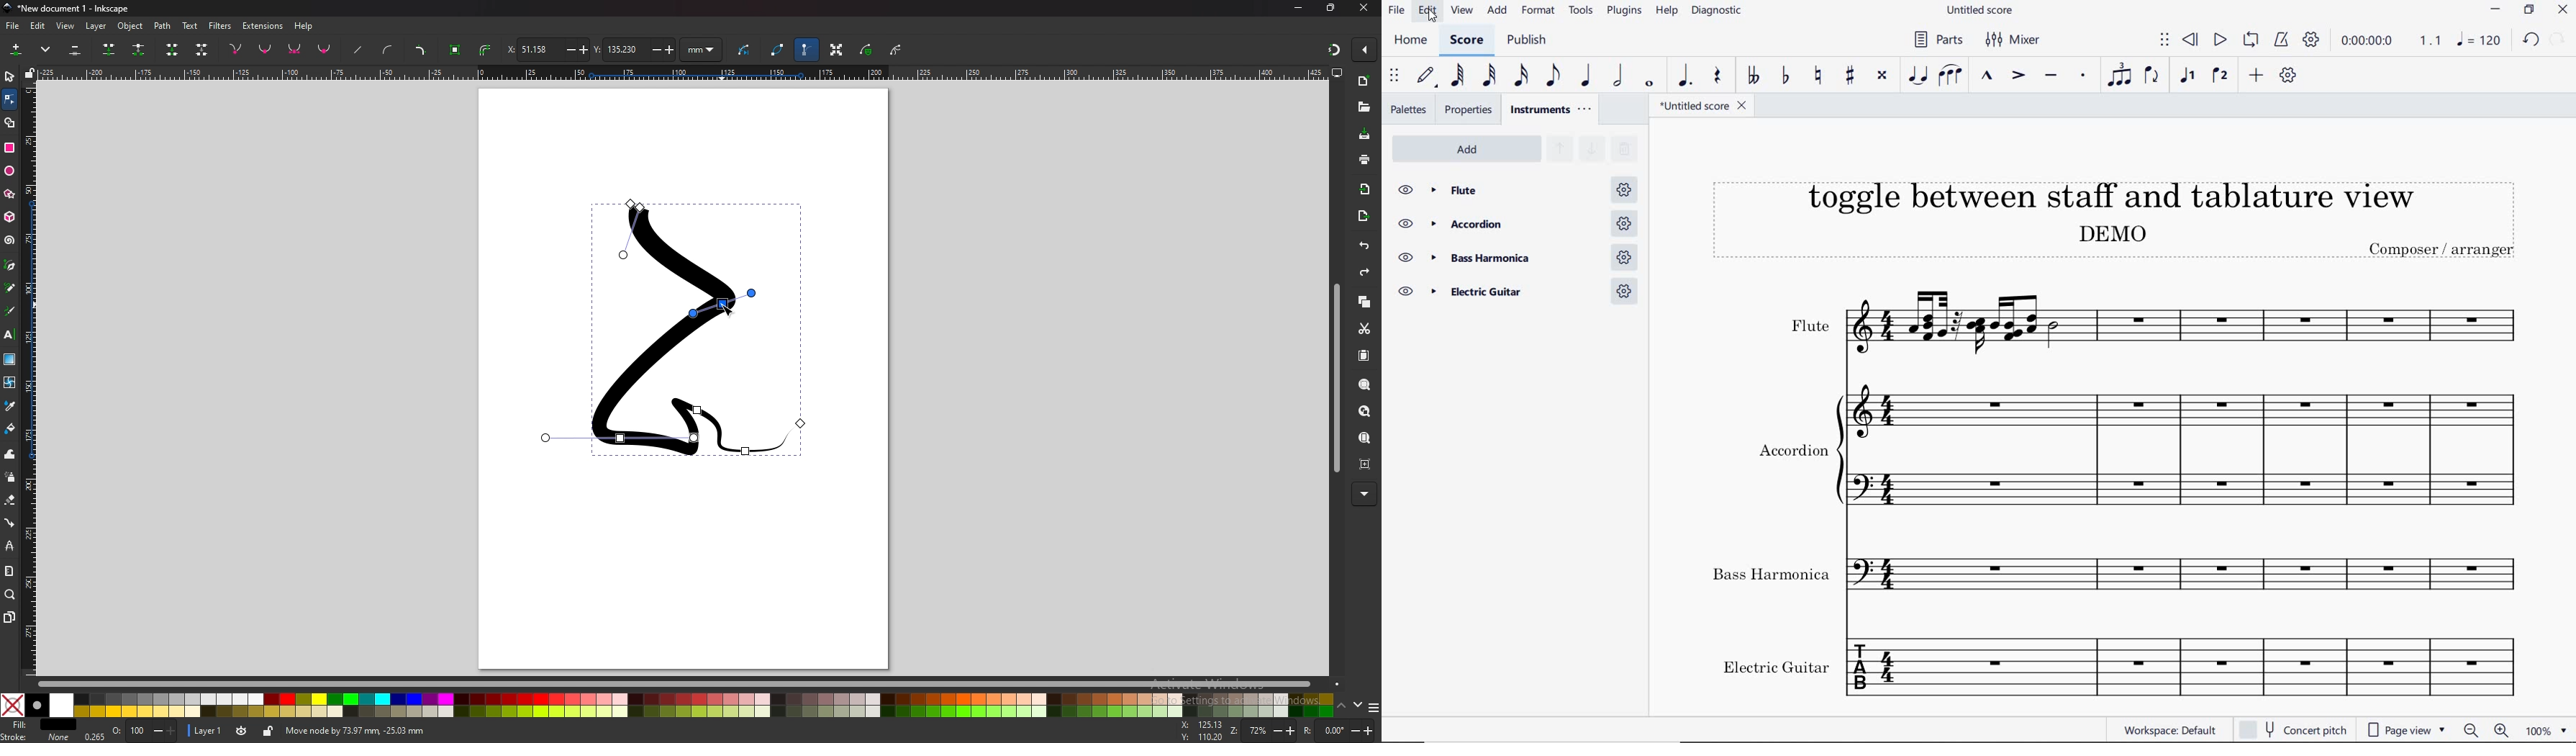  Describe the element at coordinates (68, 25) in the screenshot. I see `view` at that location.